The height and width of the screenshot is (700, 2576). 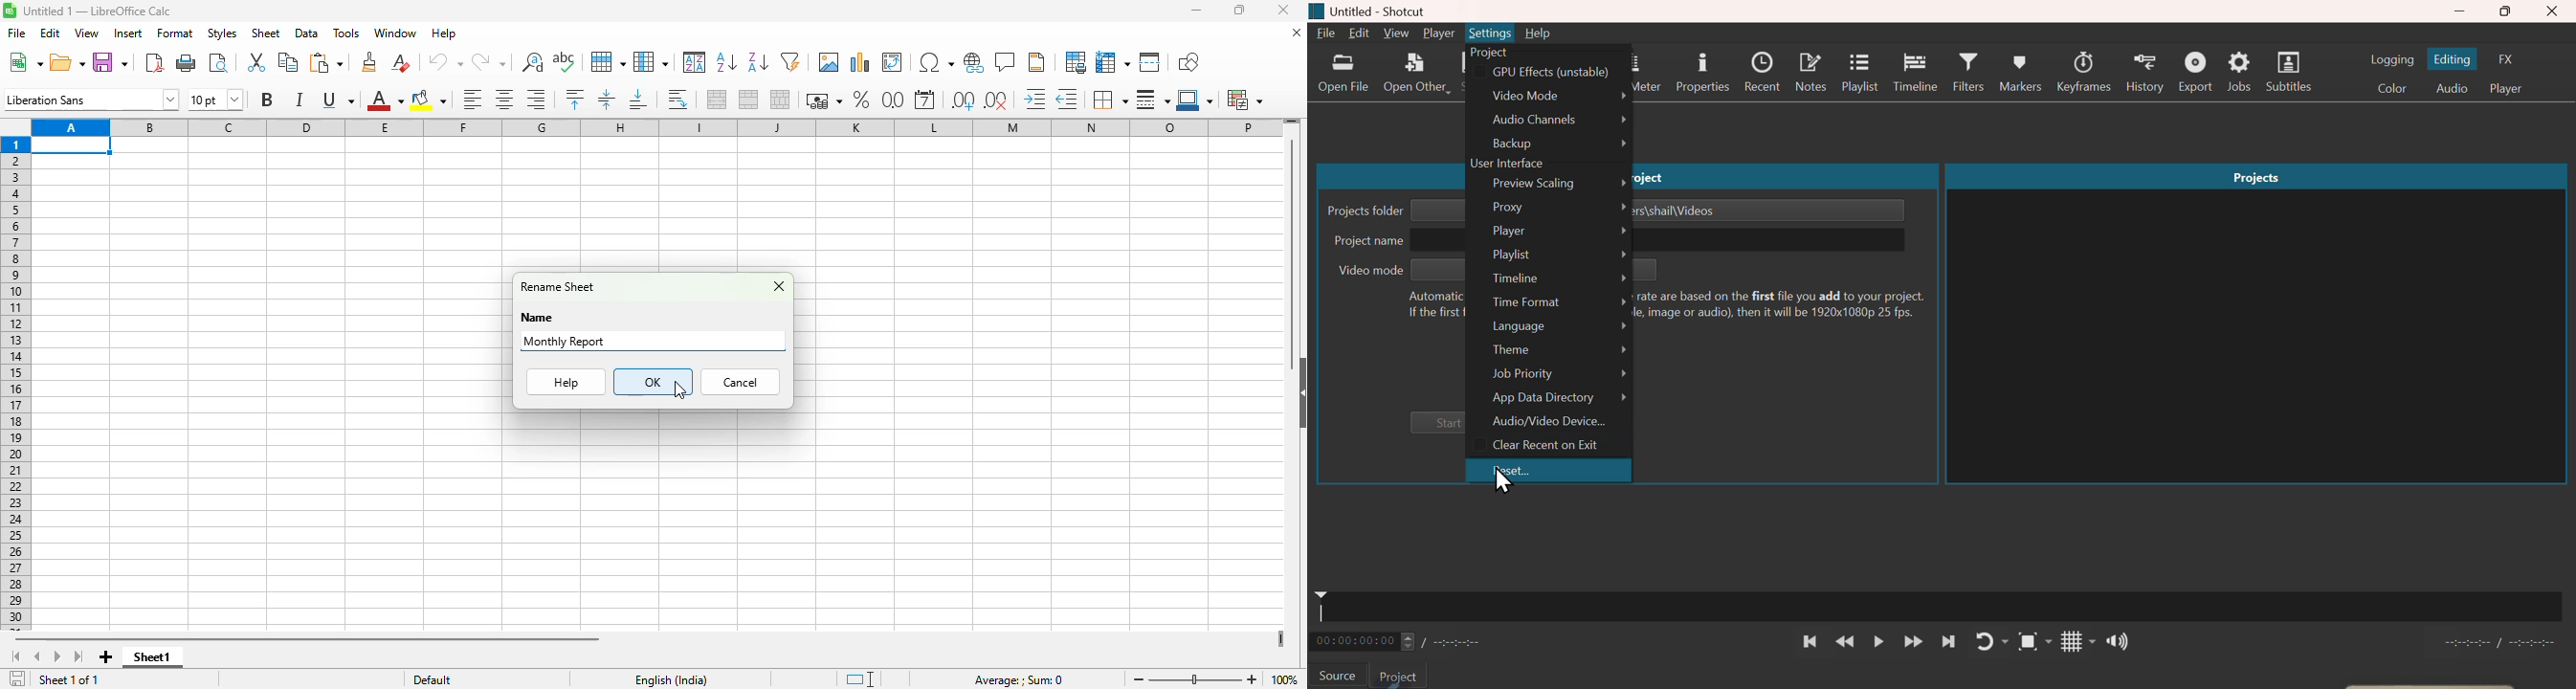 What do you see at coordinates (1947, 641) in the screenshot?
I see `next` at bounding box center [1947, 641].